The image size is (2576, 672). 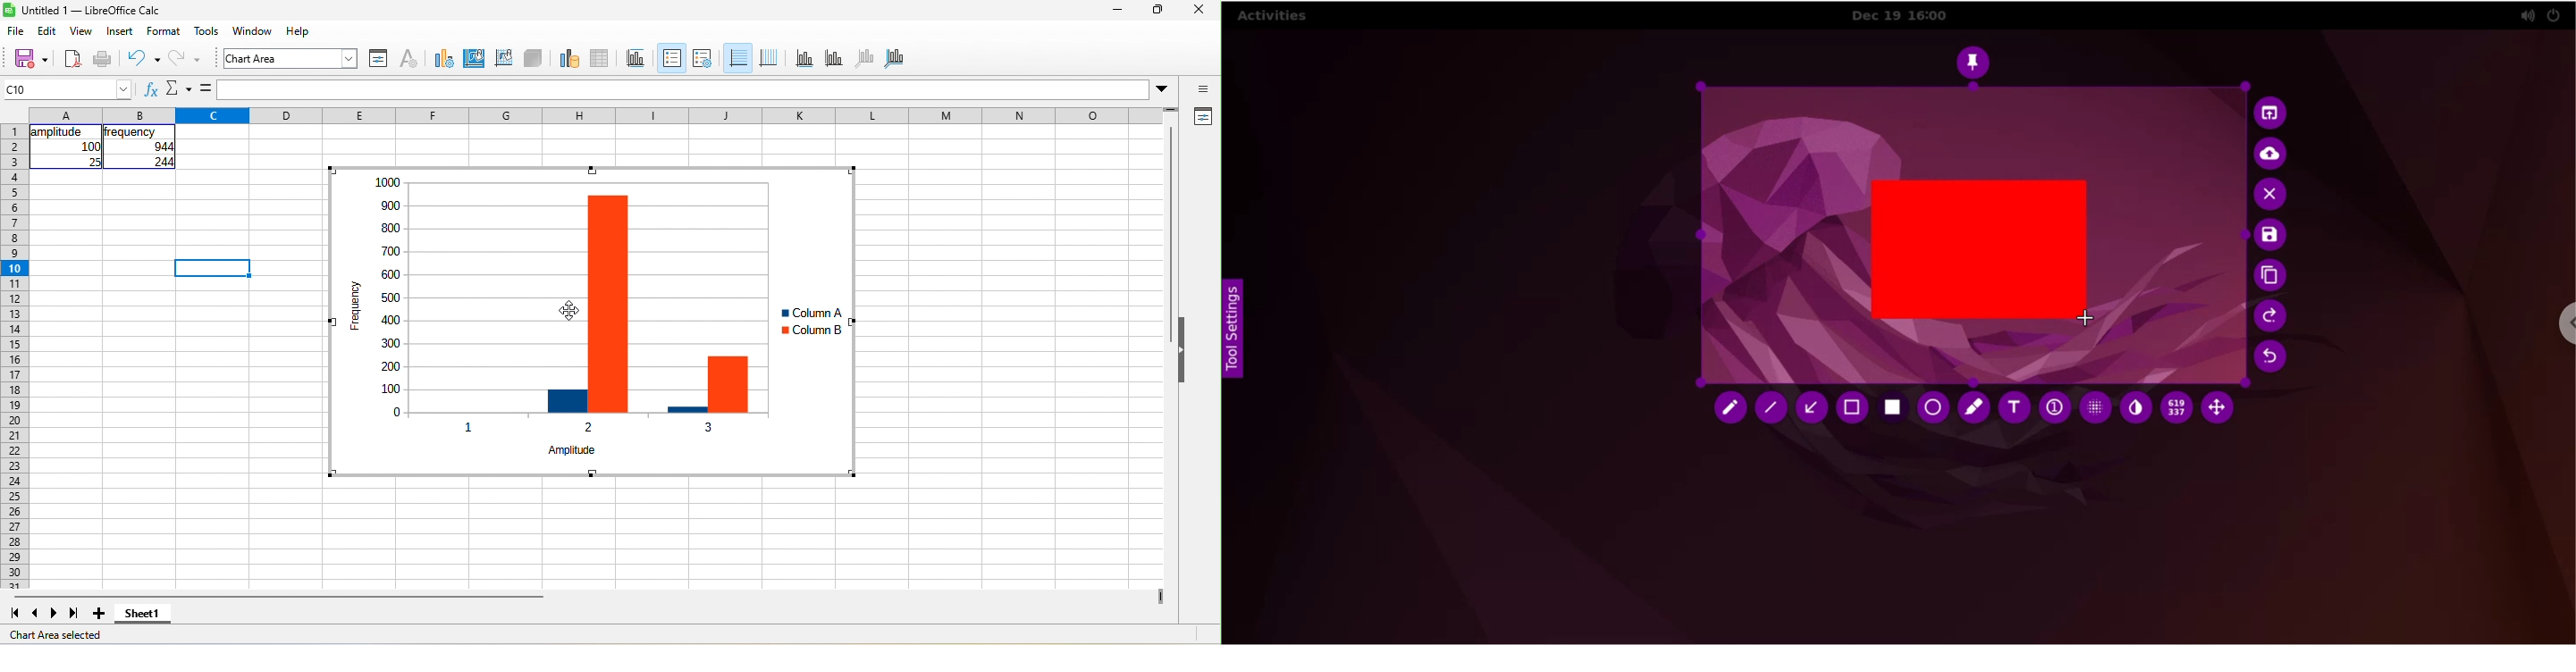 What do you see at coordinates (894, 59) in the screenshot?
I see `all aaxes` at bounding box center [894, 59].